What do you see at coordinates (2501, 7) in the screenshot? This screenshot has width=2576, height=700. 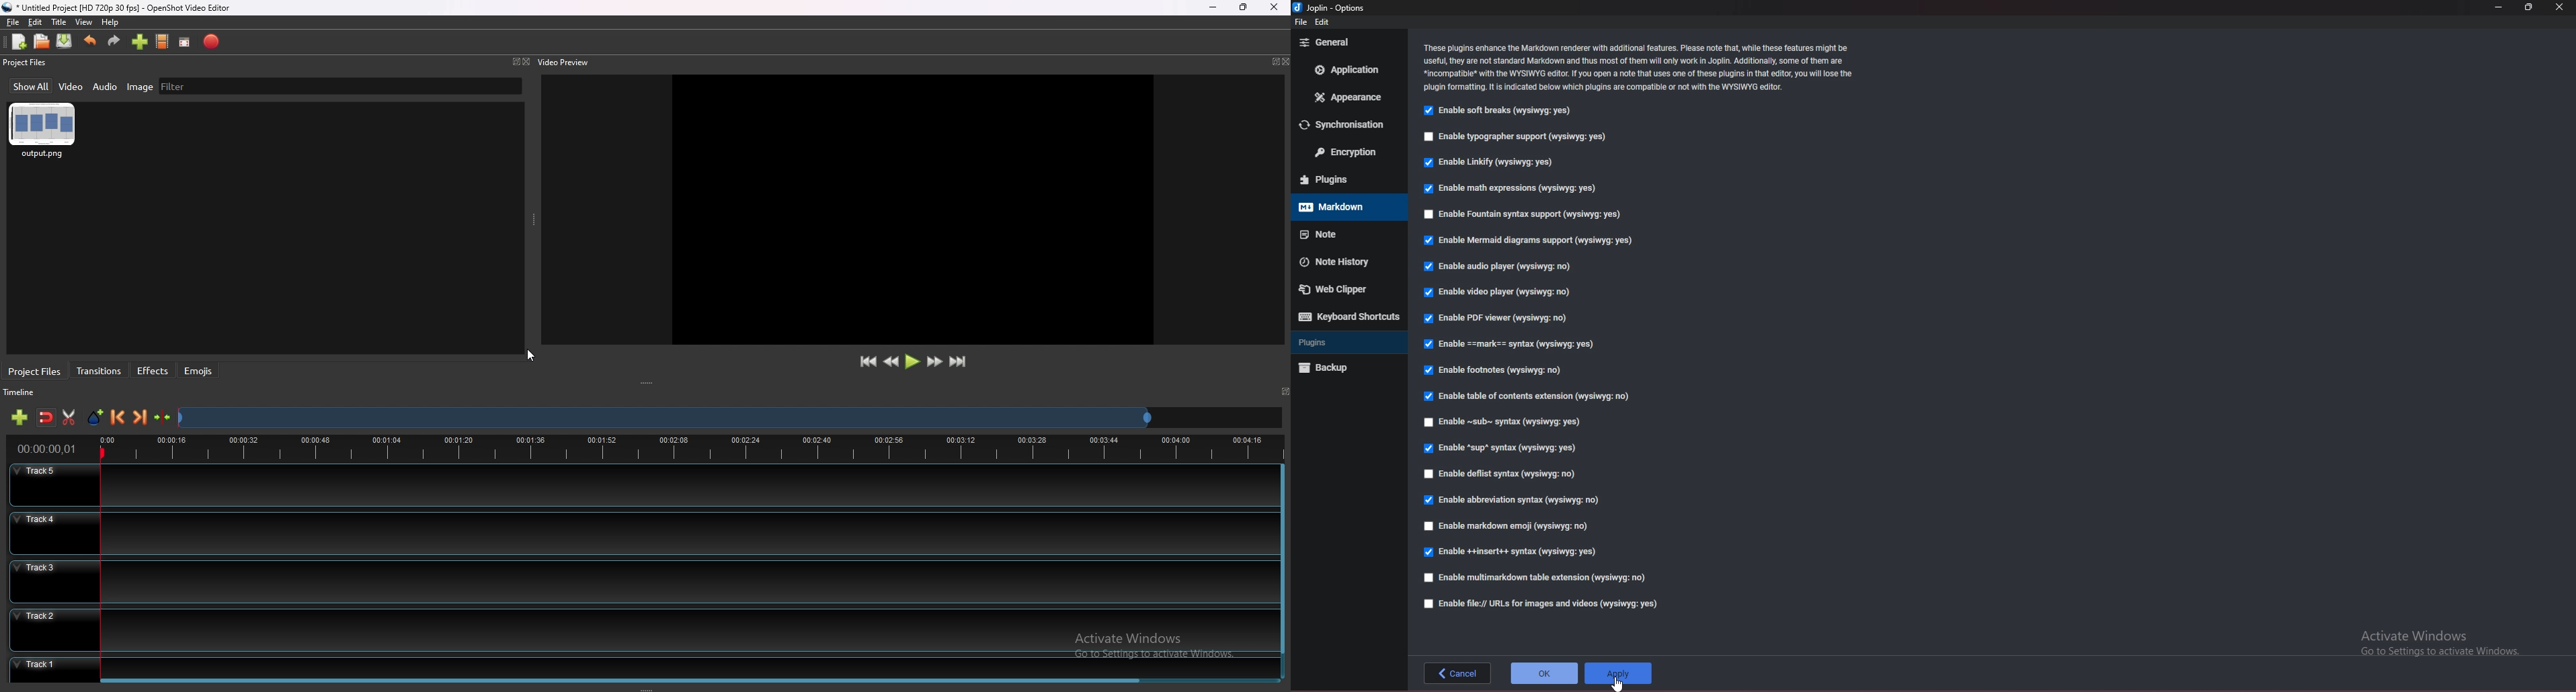 I see `minimize` at bounding box center [2501, 7].